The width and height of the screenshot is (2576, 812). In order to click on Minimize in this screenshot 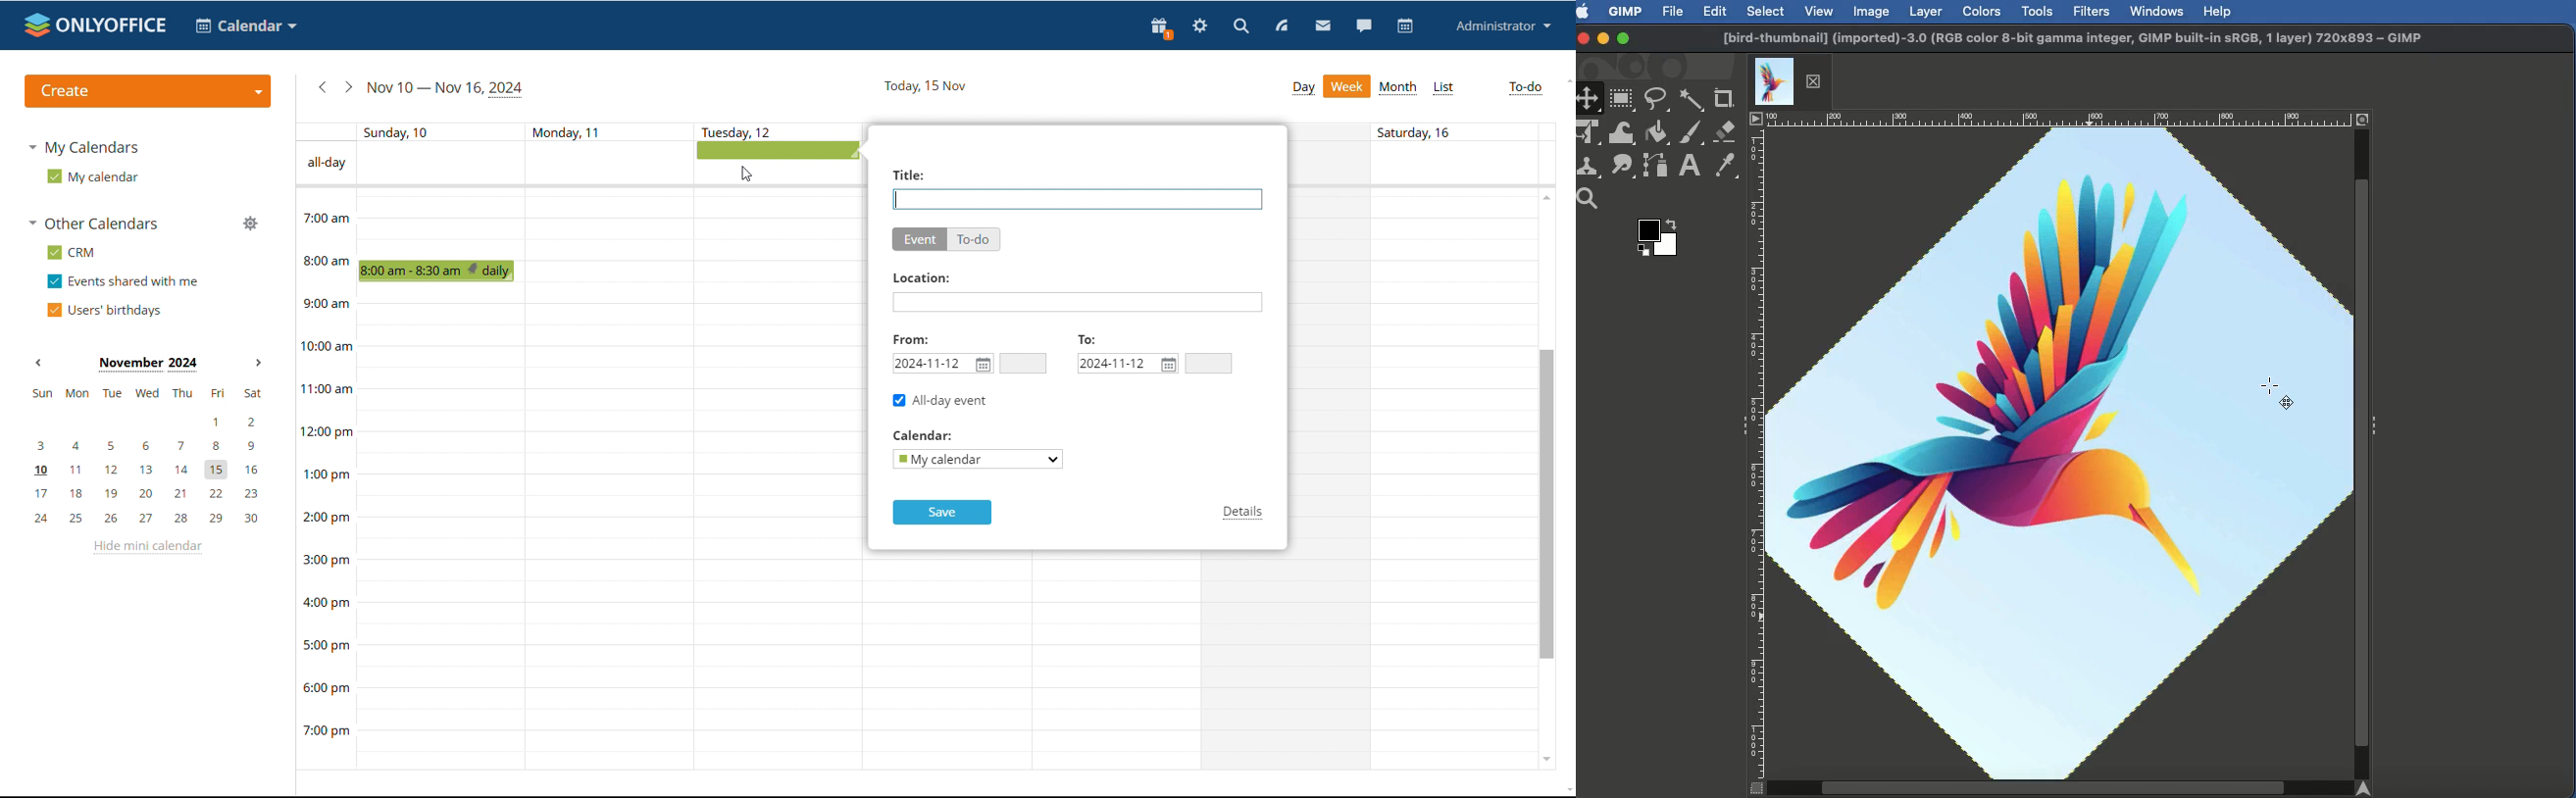, I will do `click(1603, 37)`.